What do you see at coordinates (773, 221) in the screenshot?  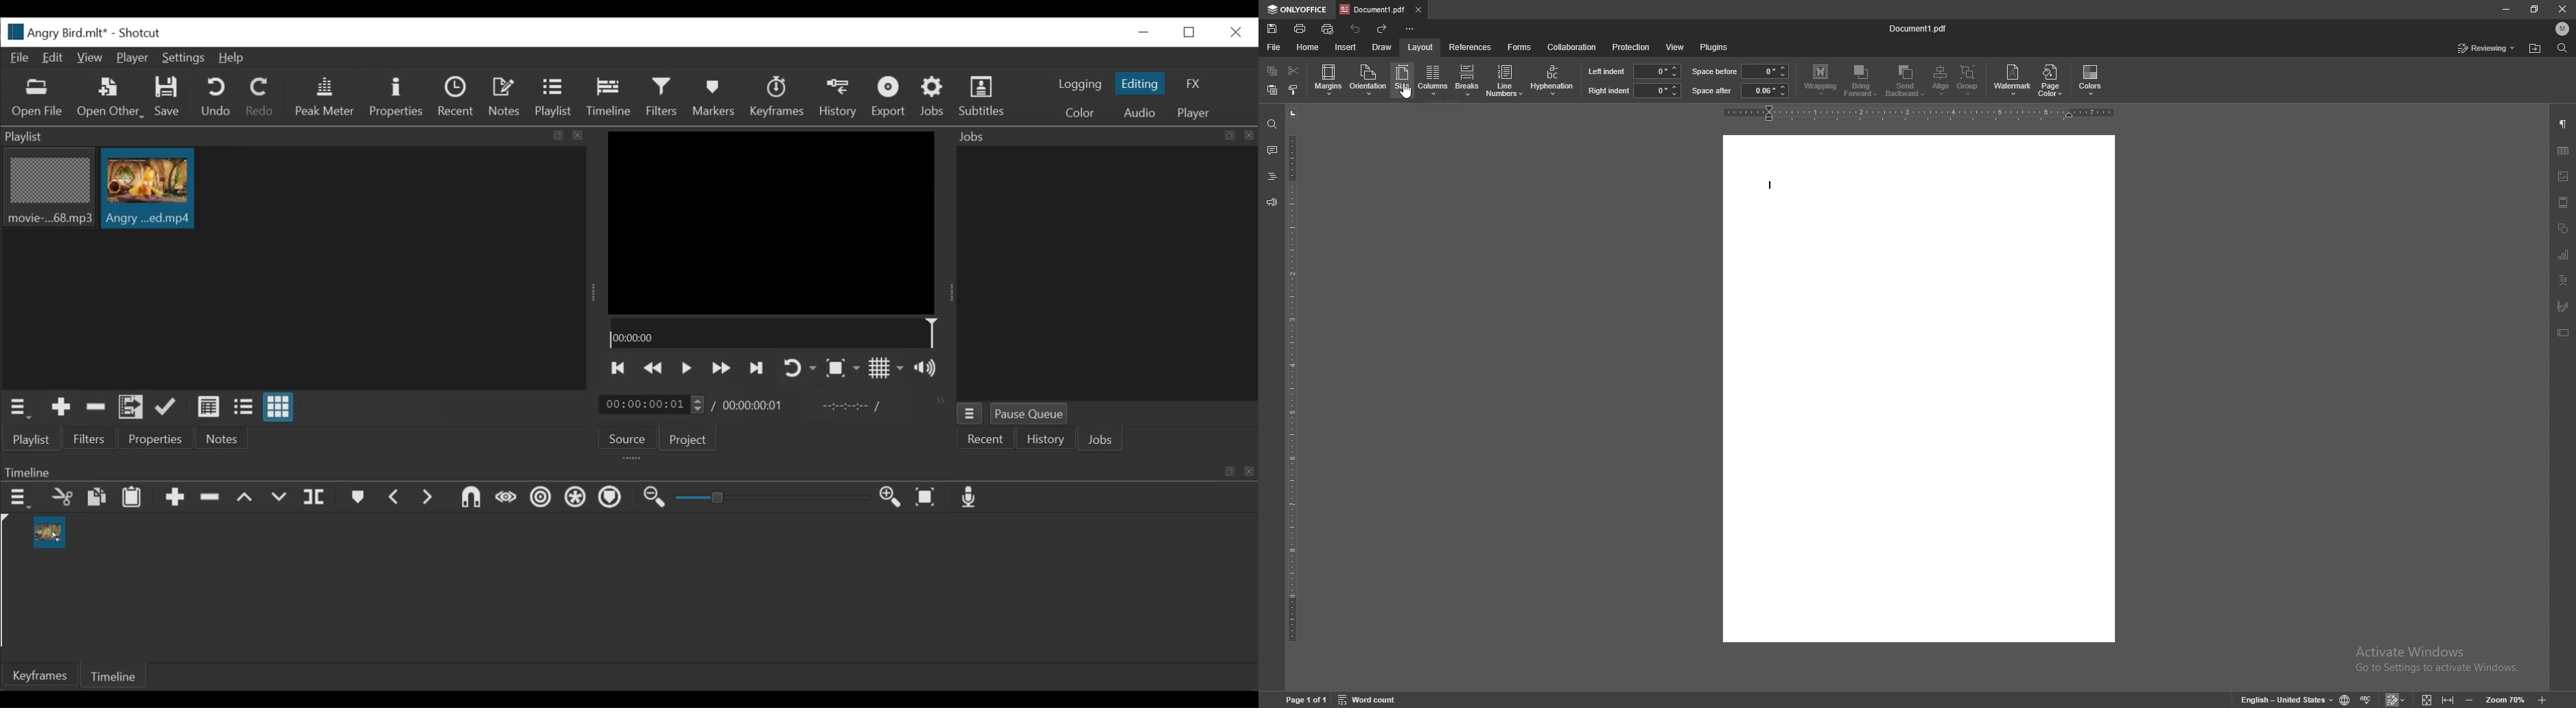 I see `Media Viewer` at bounding box center [773, 221].